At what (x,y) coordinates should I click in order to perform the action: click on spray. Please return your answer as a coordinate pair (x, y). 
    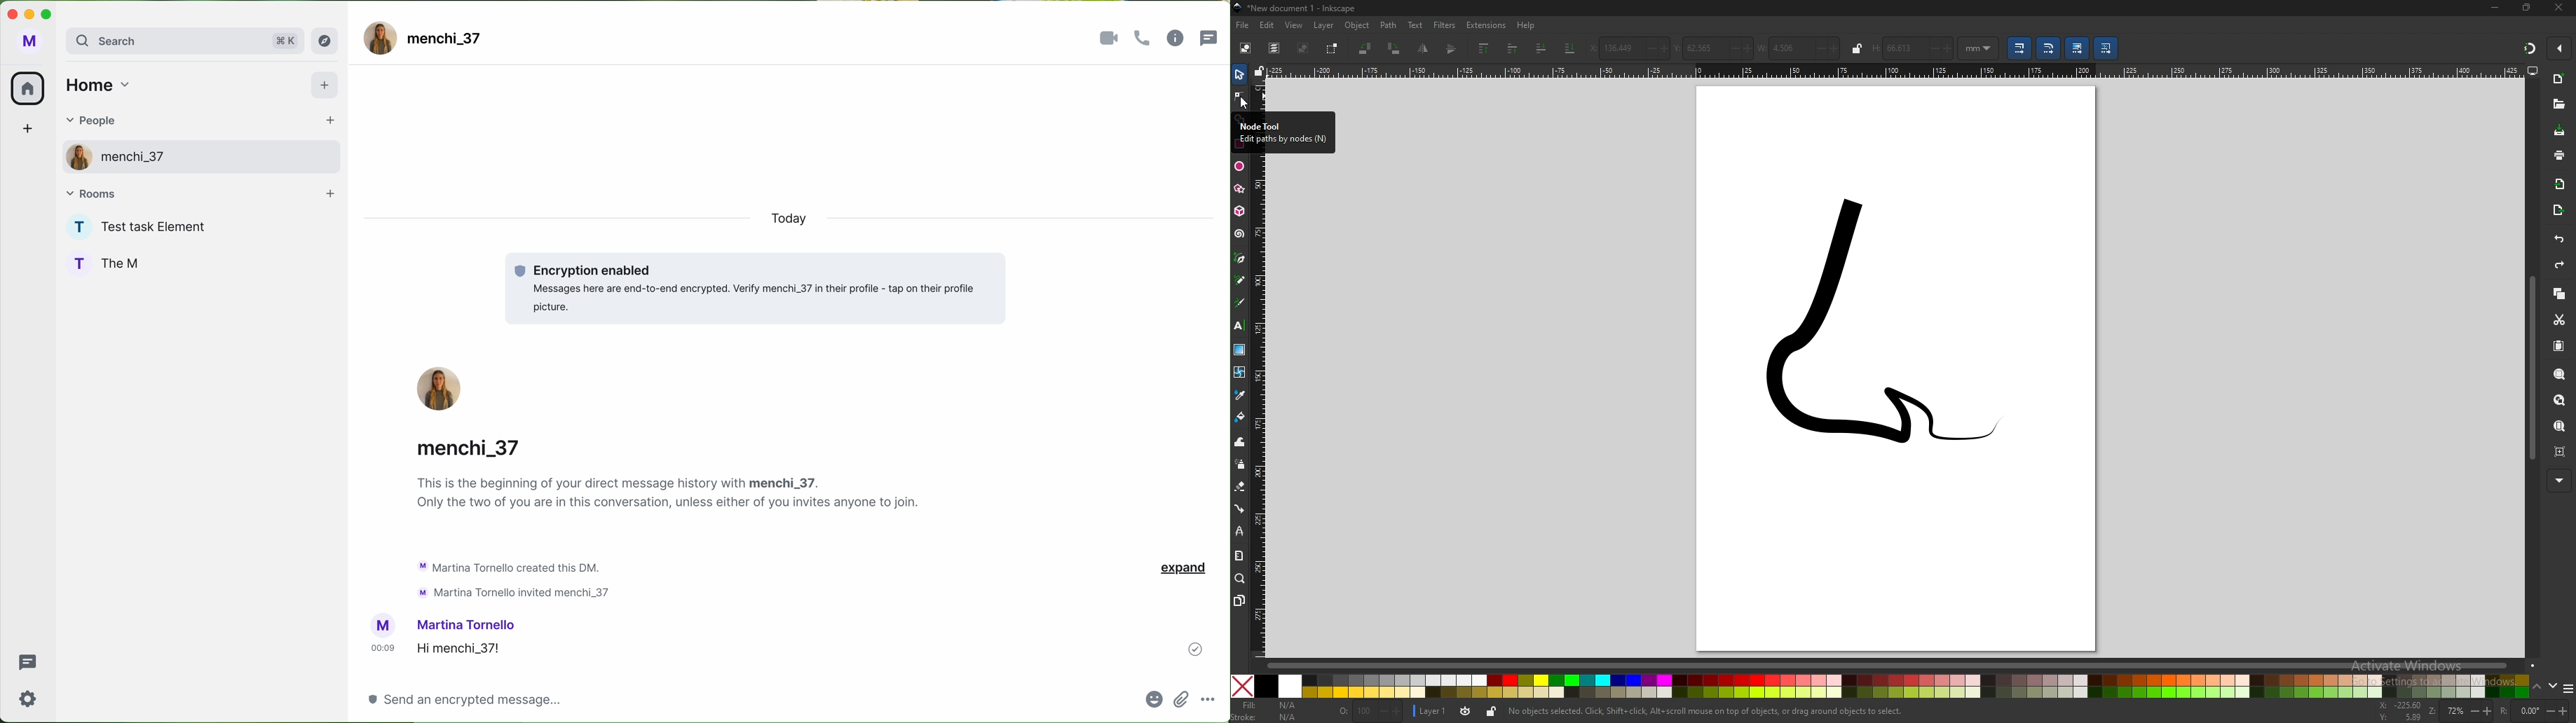
    Looking at the image, I should click on (1241, 464).